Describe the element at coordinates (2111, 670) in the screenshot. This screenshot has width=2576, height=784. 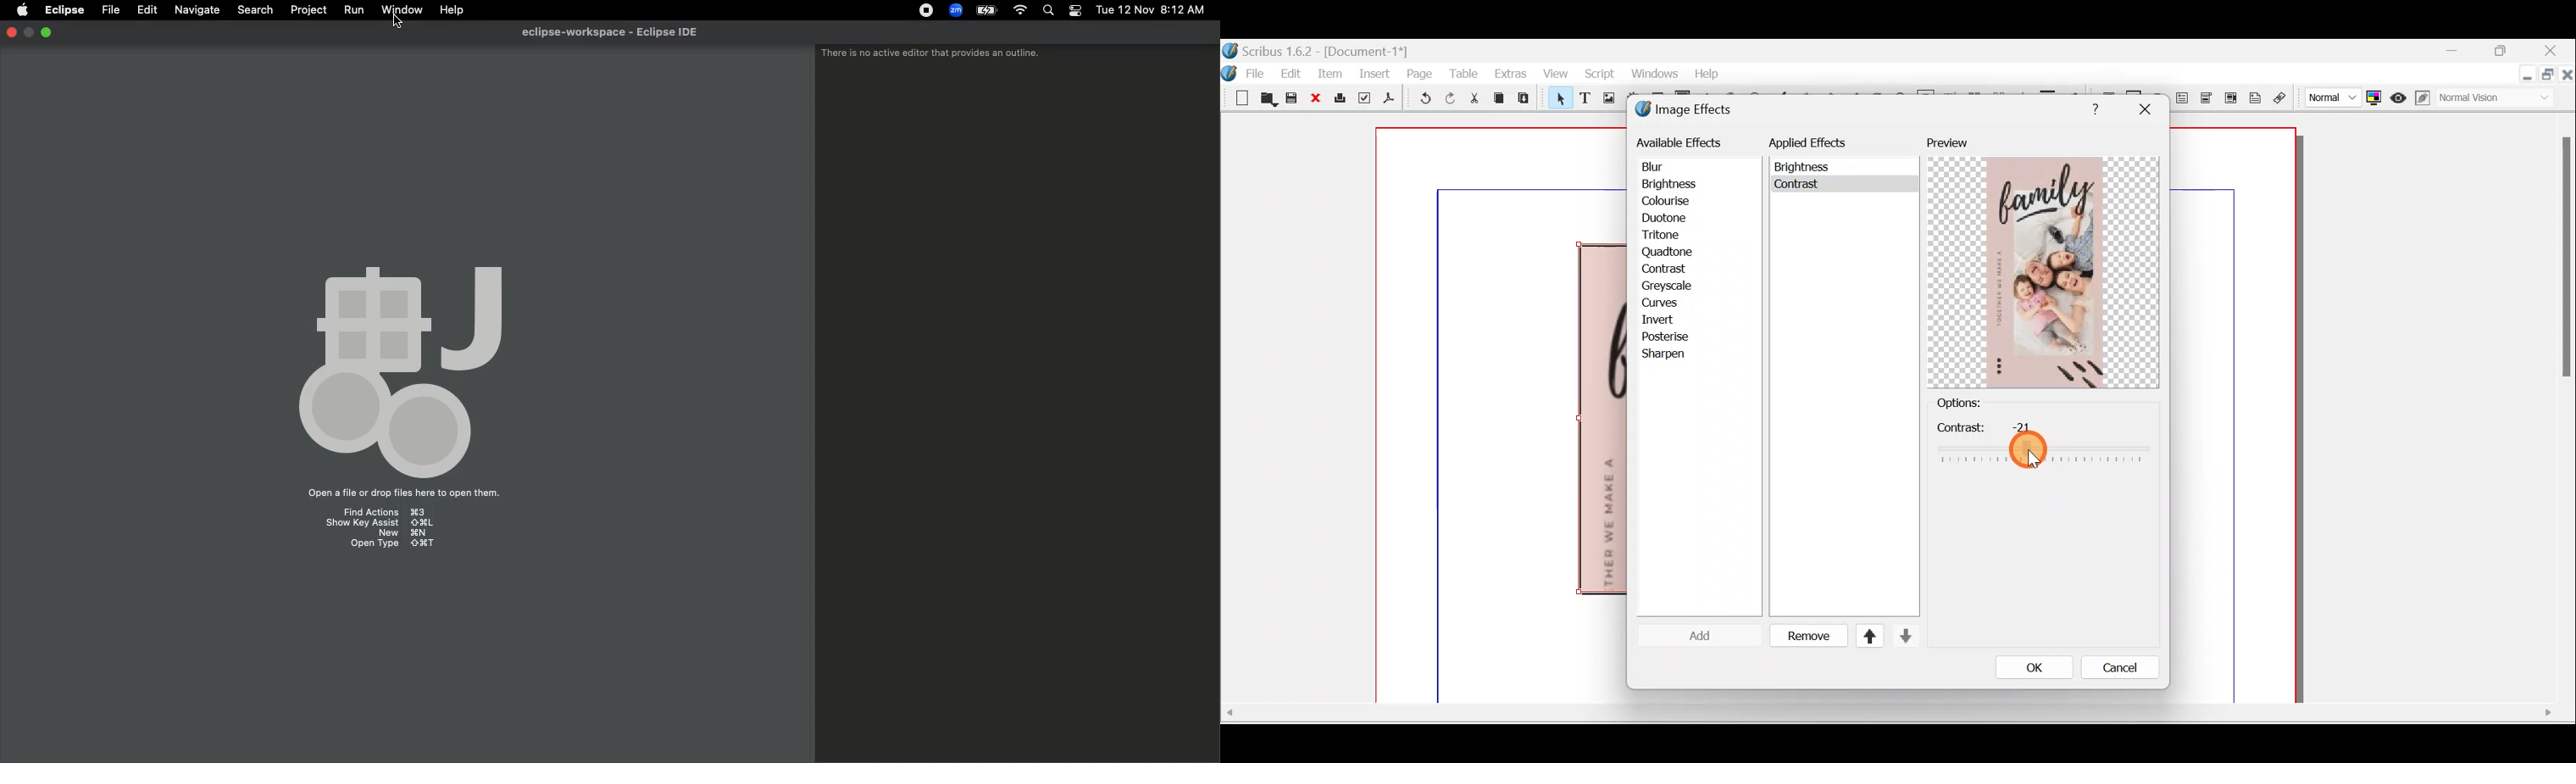
I see `Cancel` at that location.